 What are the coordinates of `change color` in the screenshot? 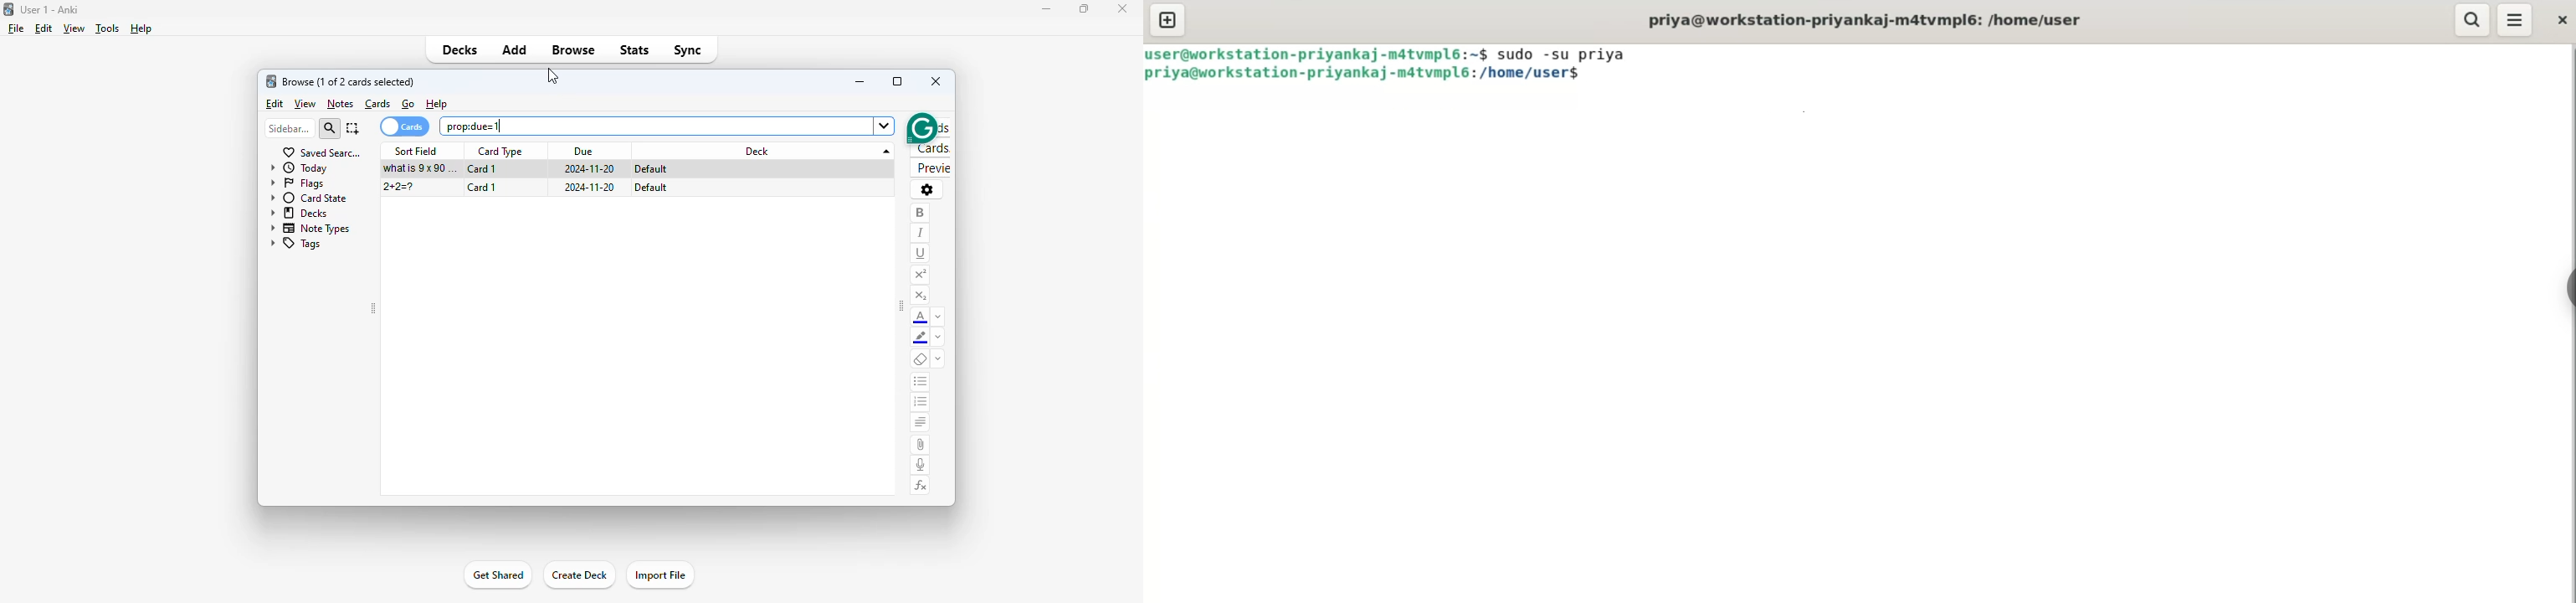 It's located at (939, 316).